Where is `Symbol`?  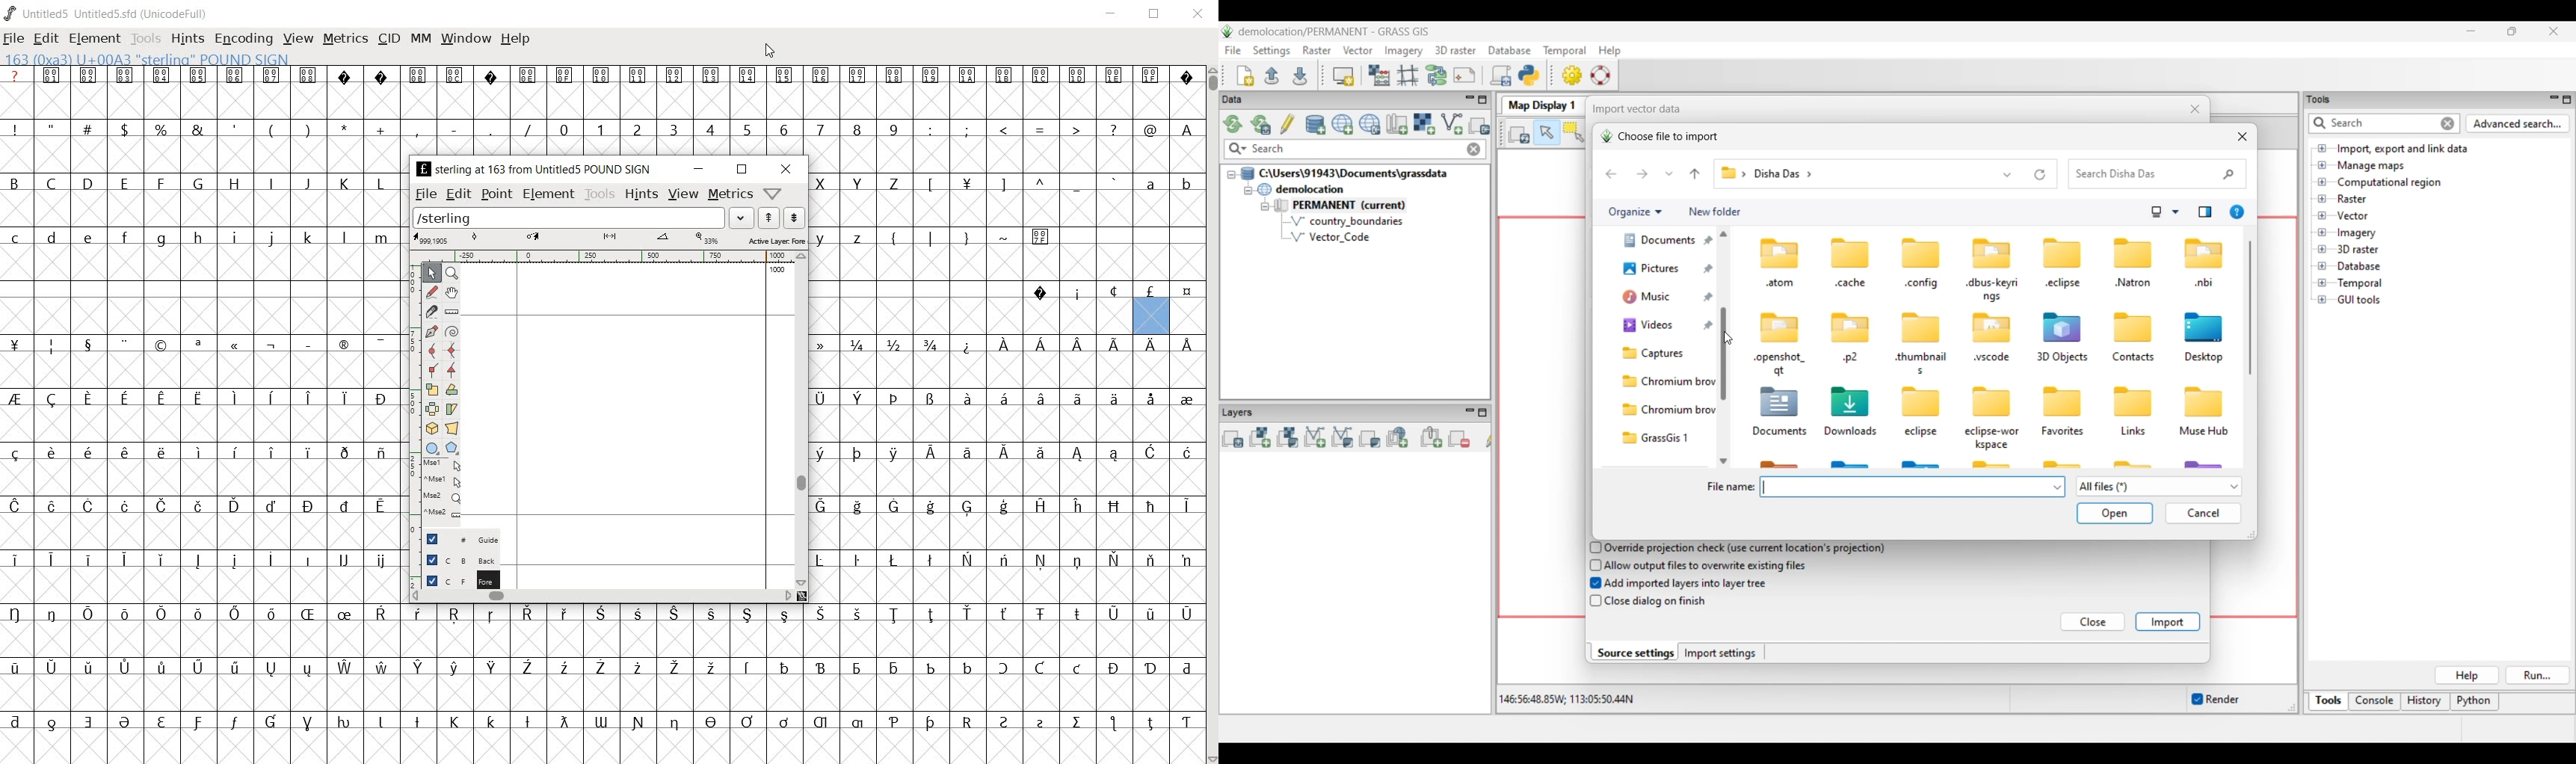 Symbol is located at coordinates (344, 561).